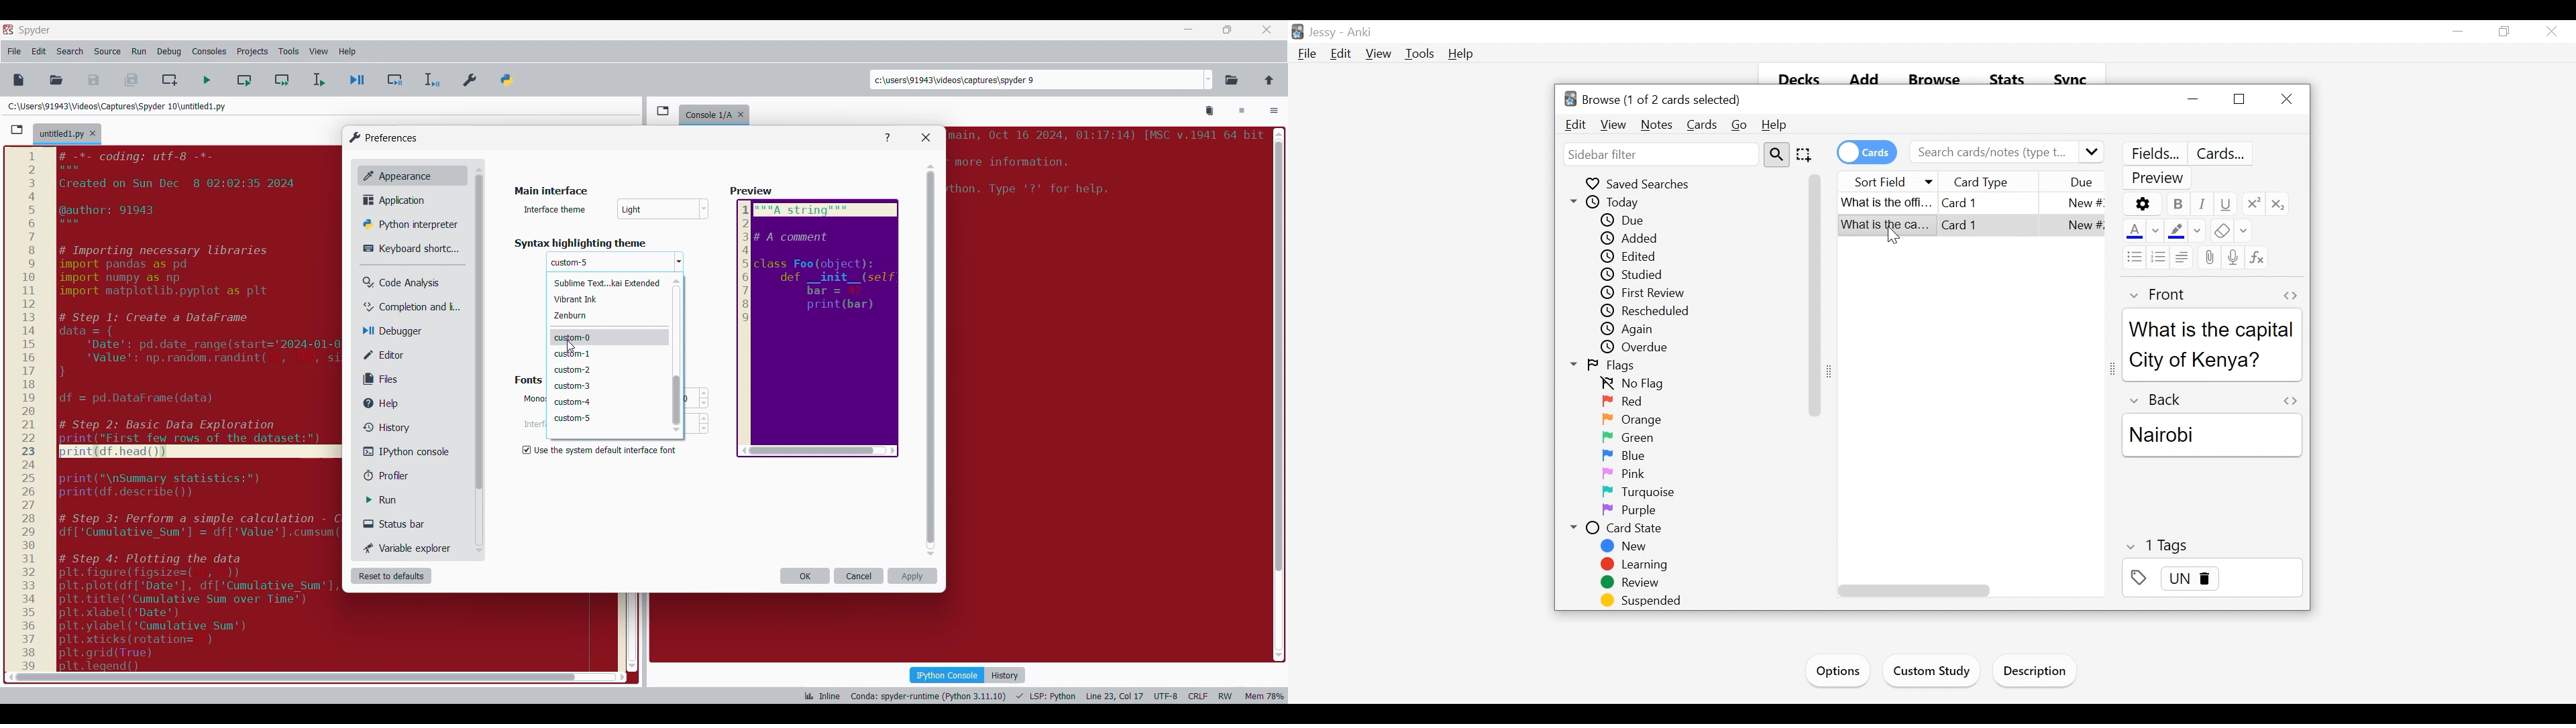 The height and width of the screenshot is (728, 2576). What do you see at coordinates (1625, 546) in the screenshot?
I see `New` at bounding box center [1625, 546].